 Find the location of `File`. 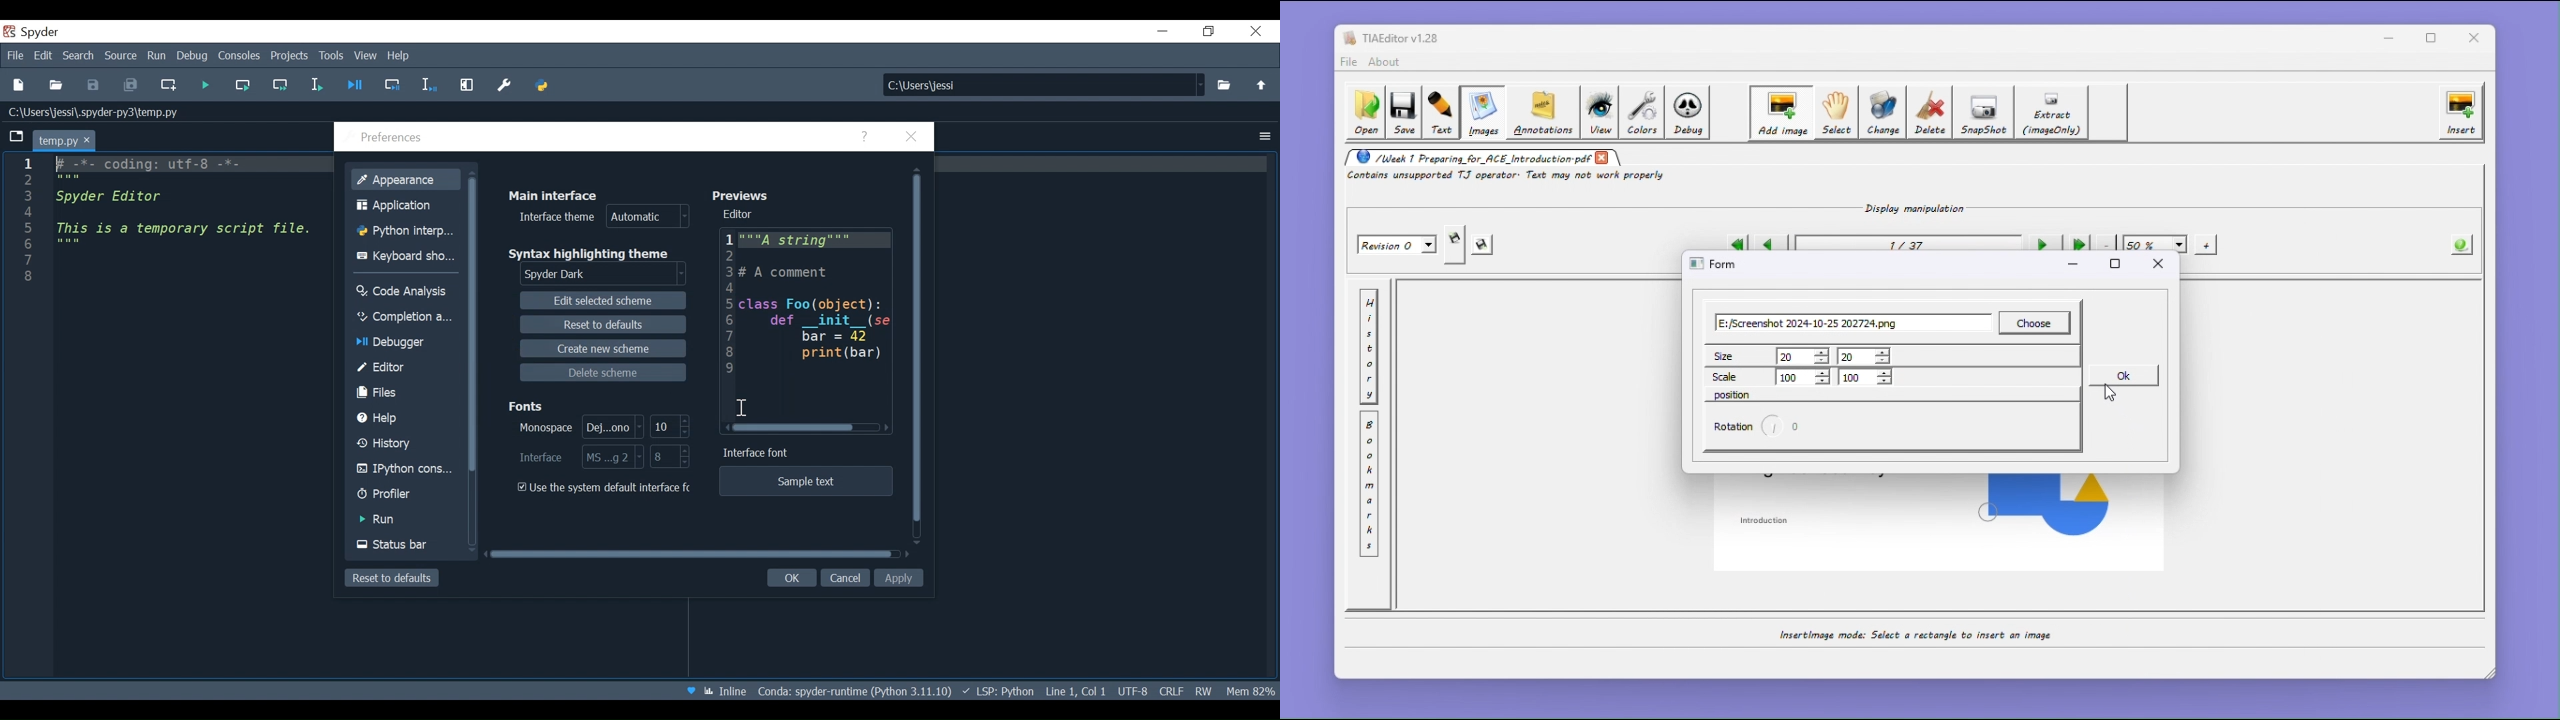

File is located at coordinates (17, 55).